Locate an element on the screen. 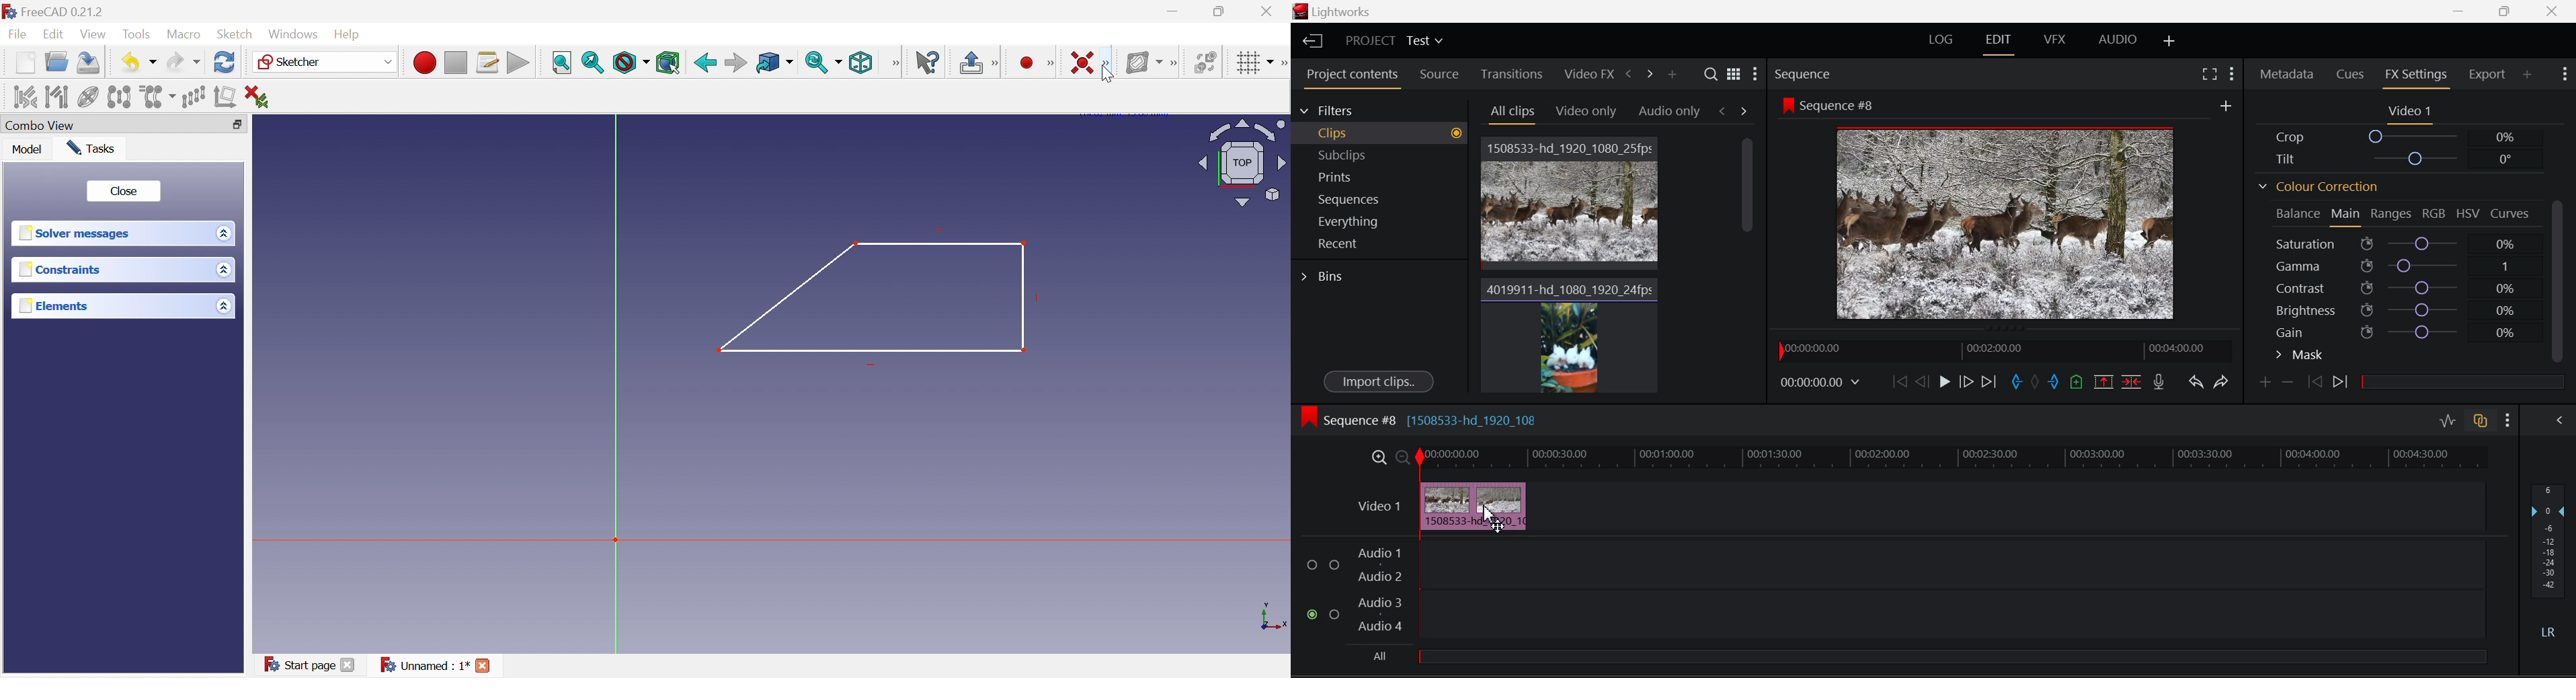  Drop Down is located at coordinates (225, 270).